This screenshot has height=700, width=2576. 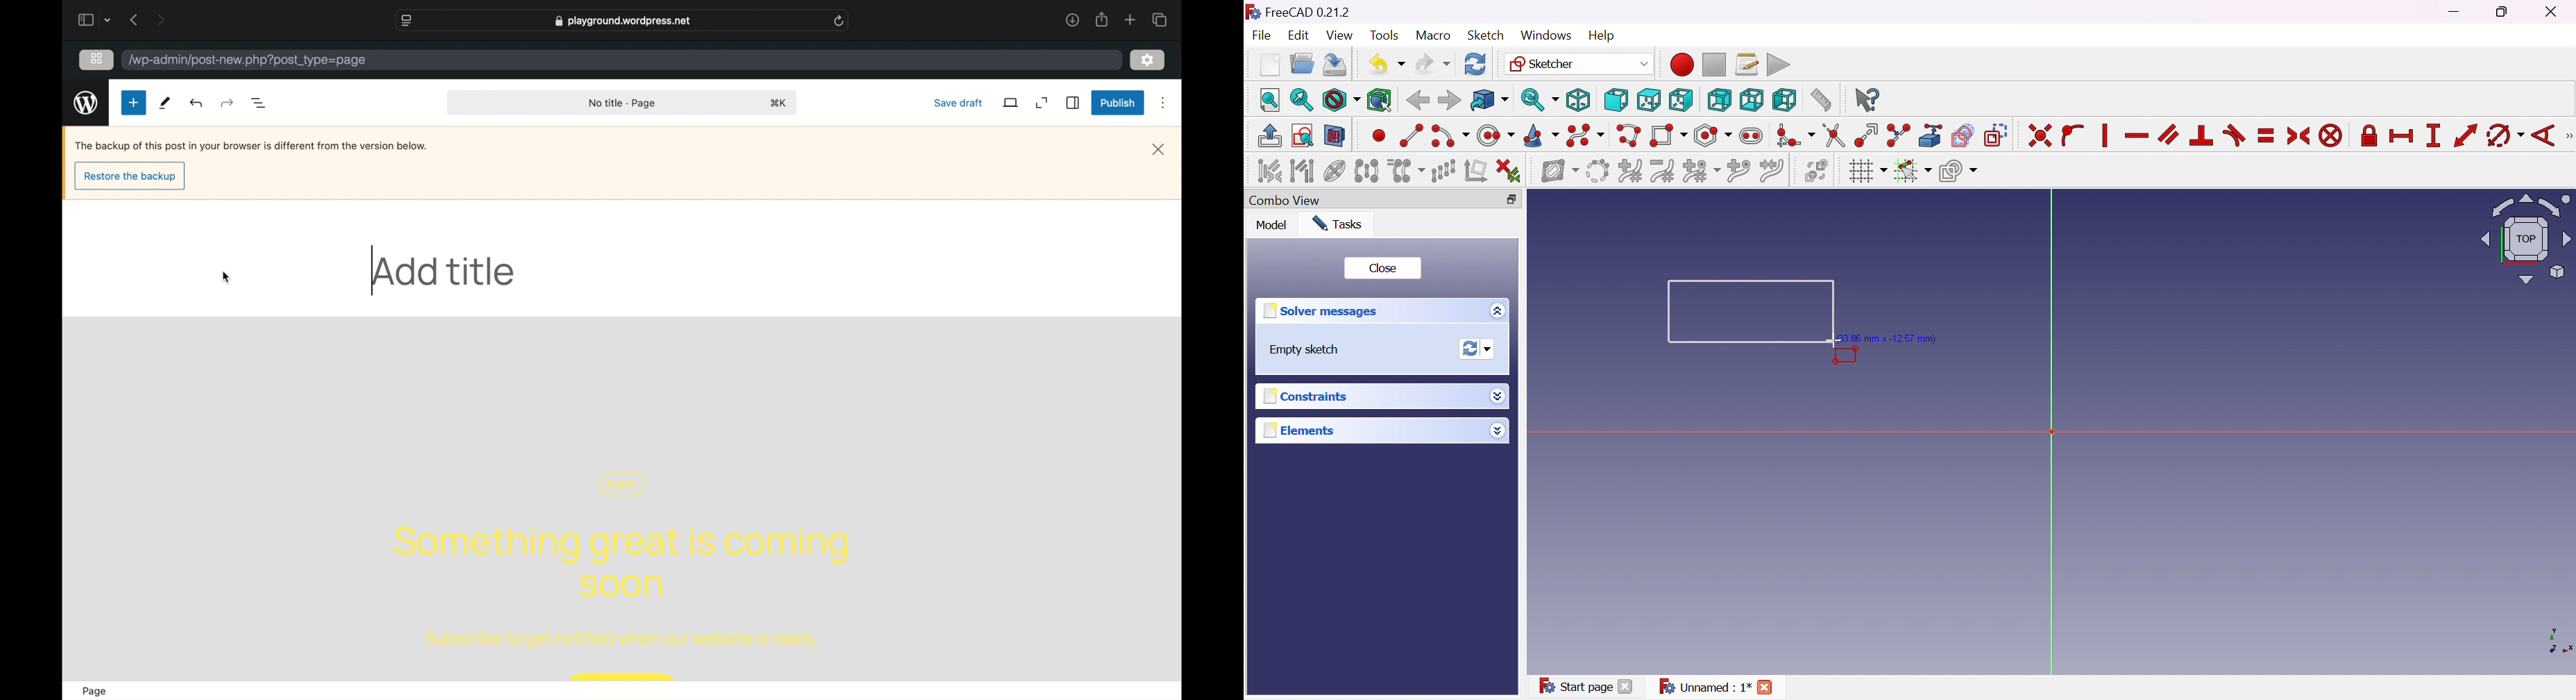 What do you see at coordinates (1715, 64) in the screenshot?
I see `Stop macro recording...` at bounding box center [1715, 64].